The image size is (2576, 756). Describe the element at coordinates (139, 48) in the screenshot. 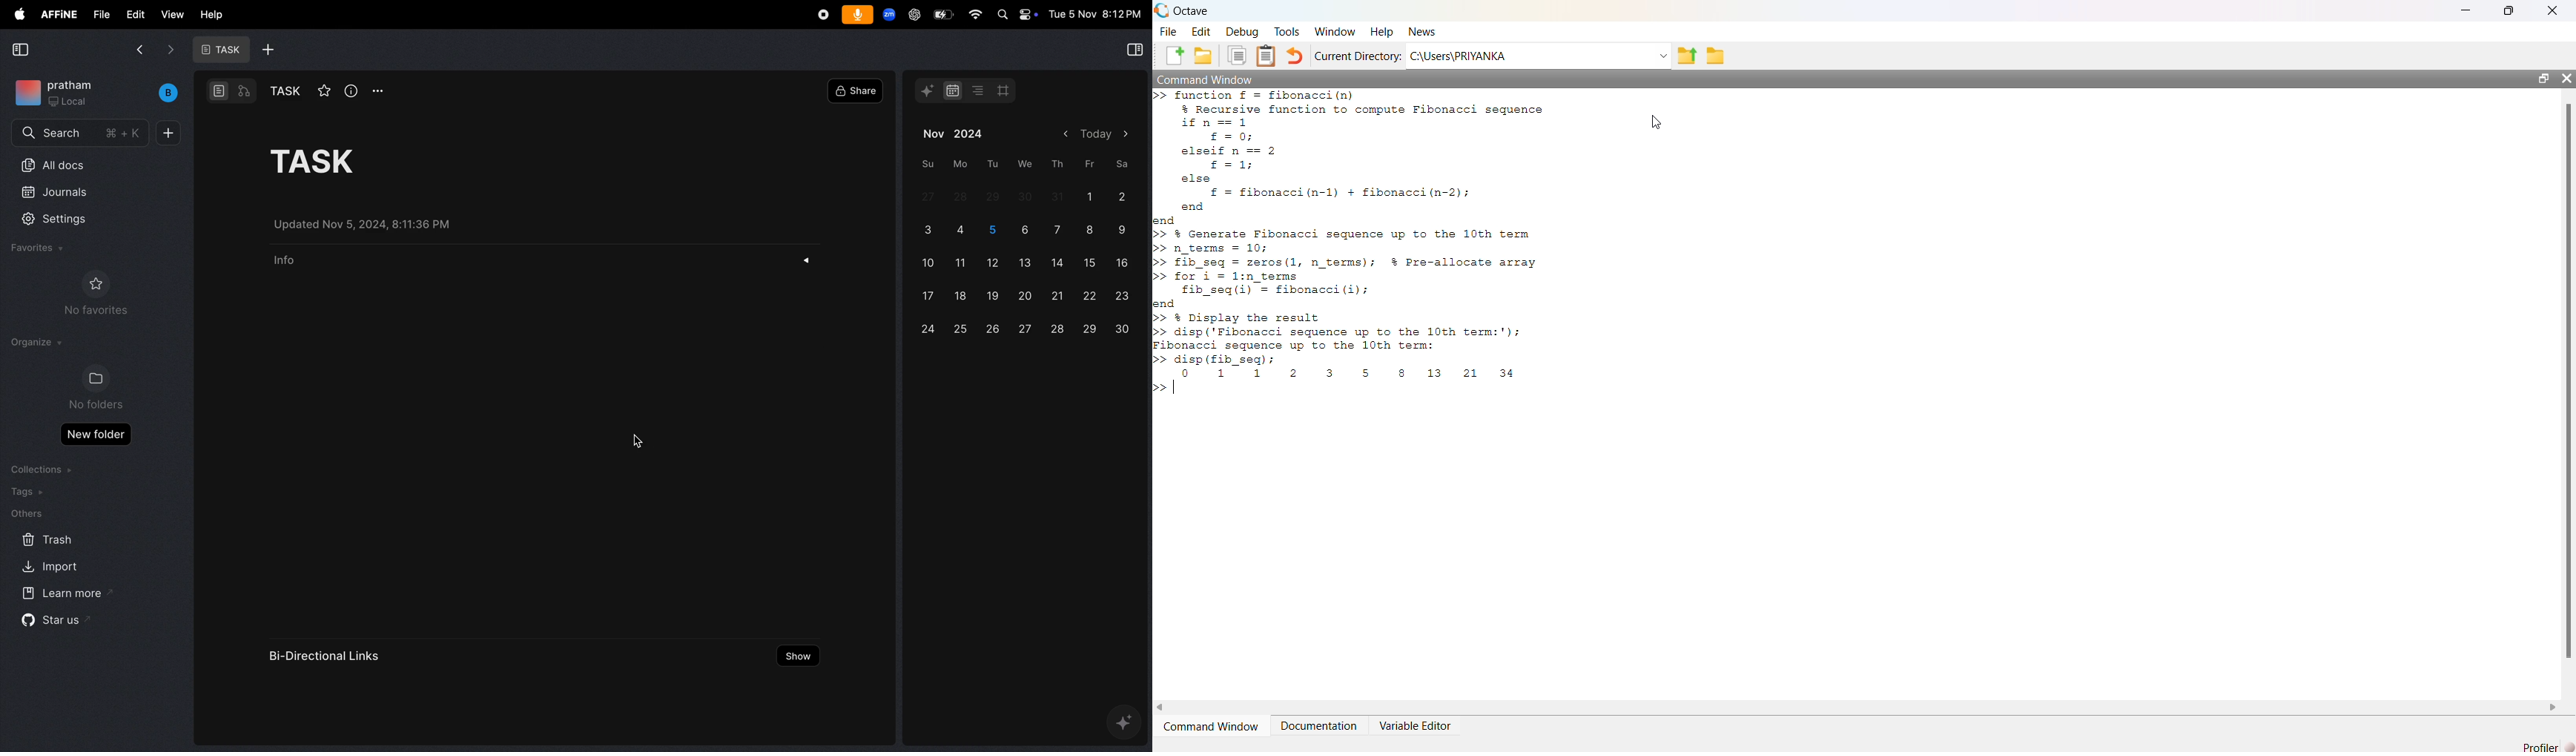

I see `back` at that location.